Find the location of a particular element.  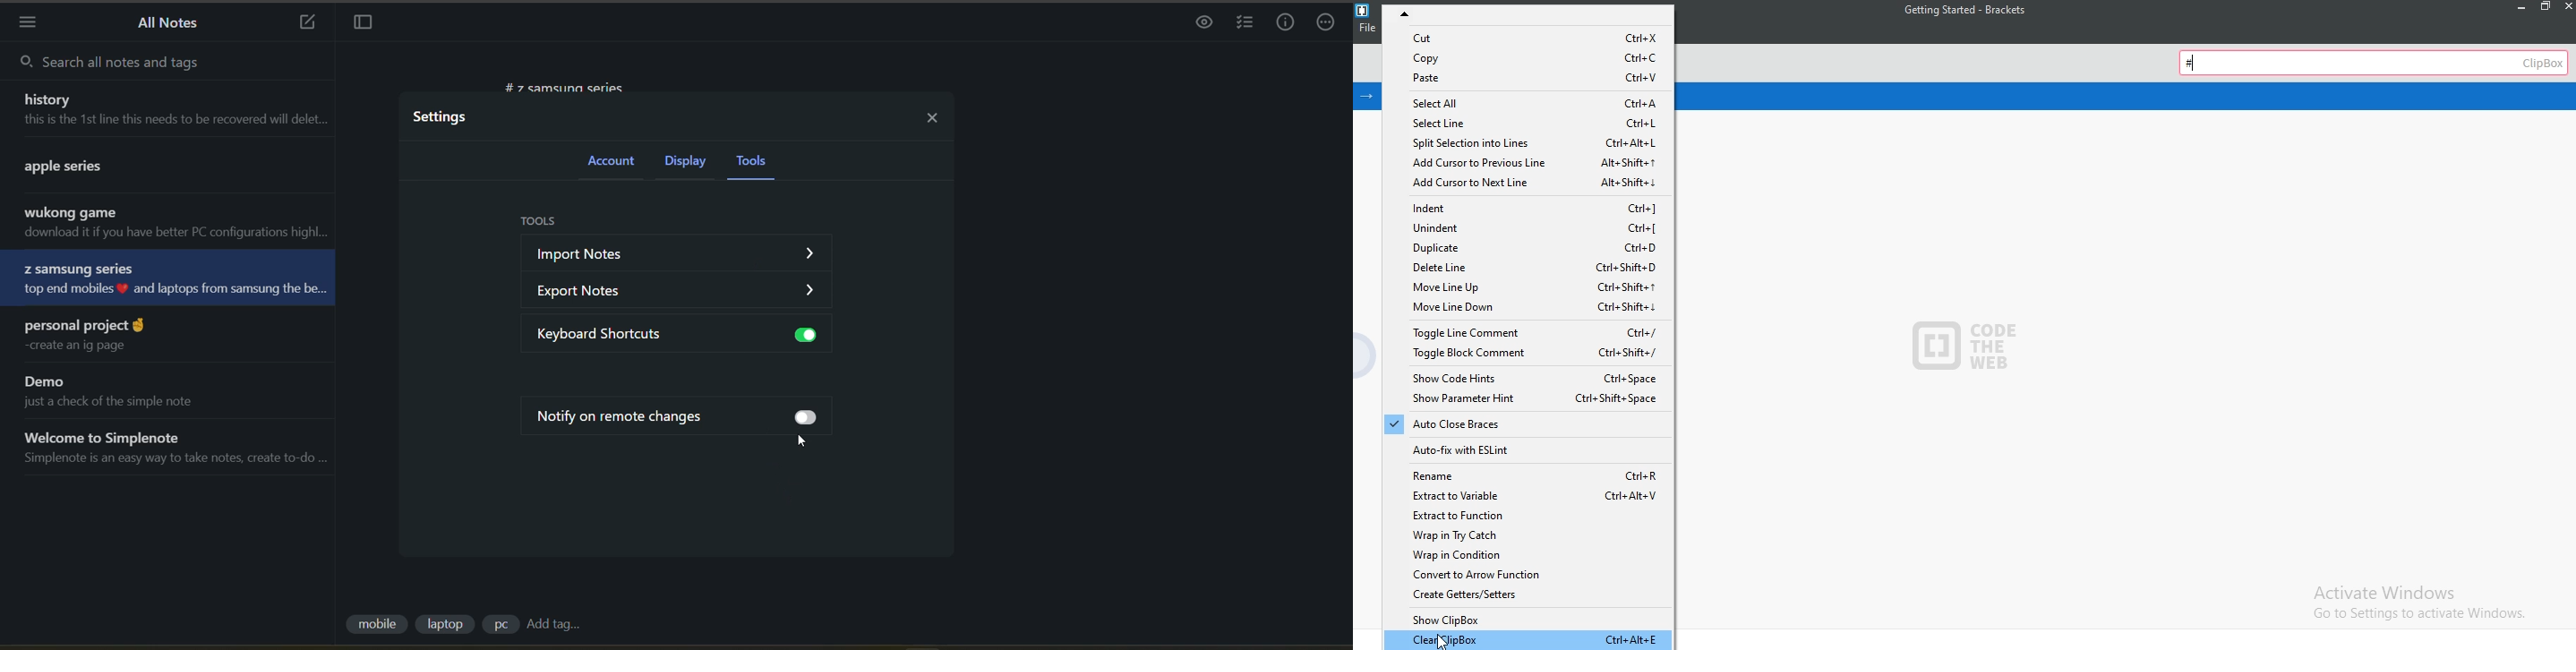

settings is located at coordinates (443, 117).